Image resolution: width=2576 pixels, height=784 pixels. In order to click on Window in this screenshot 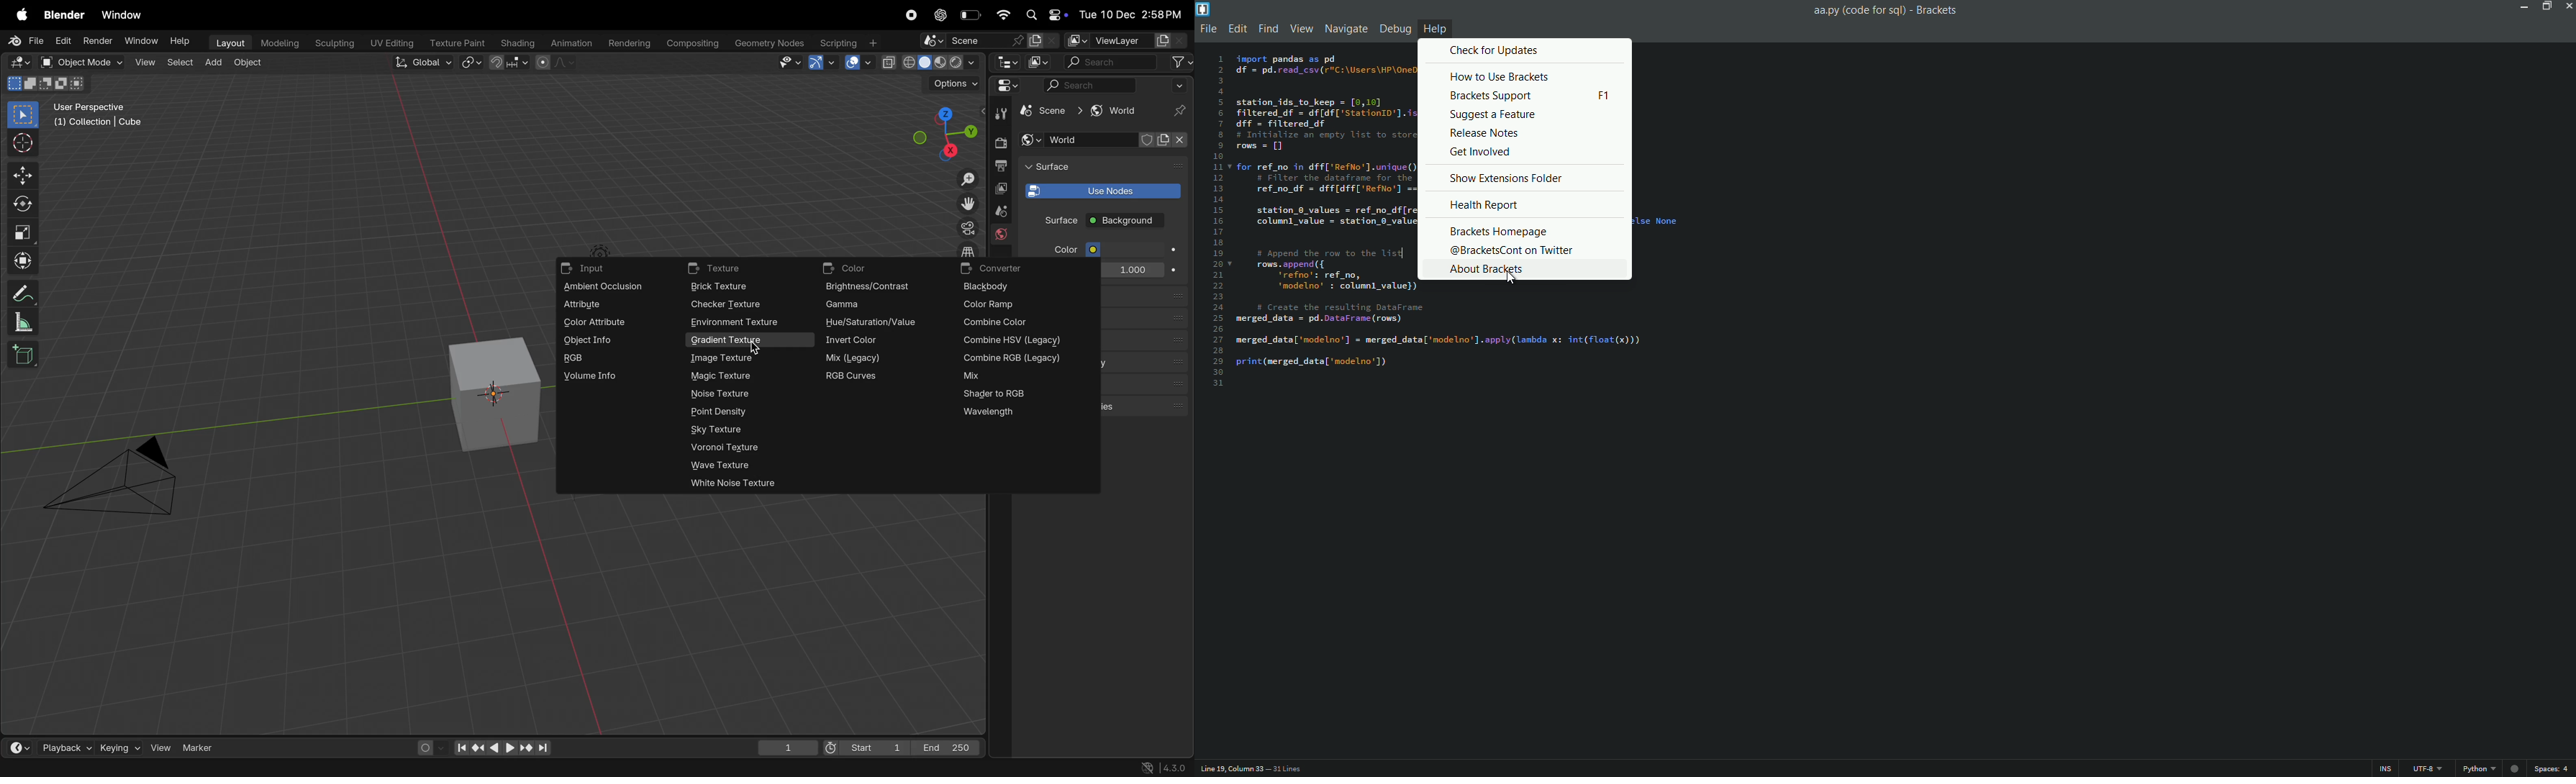, I will do `click(138, 41)`.